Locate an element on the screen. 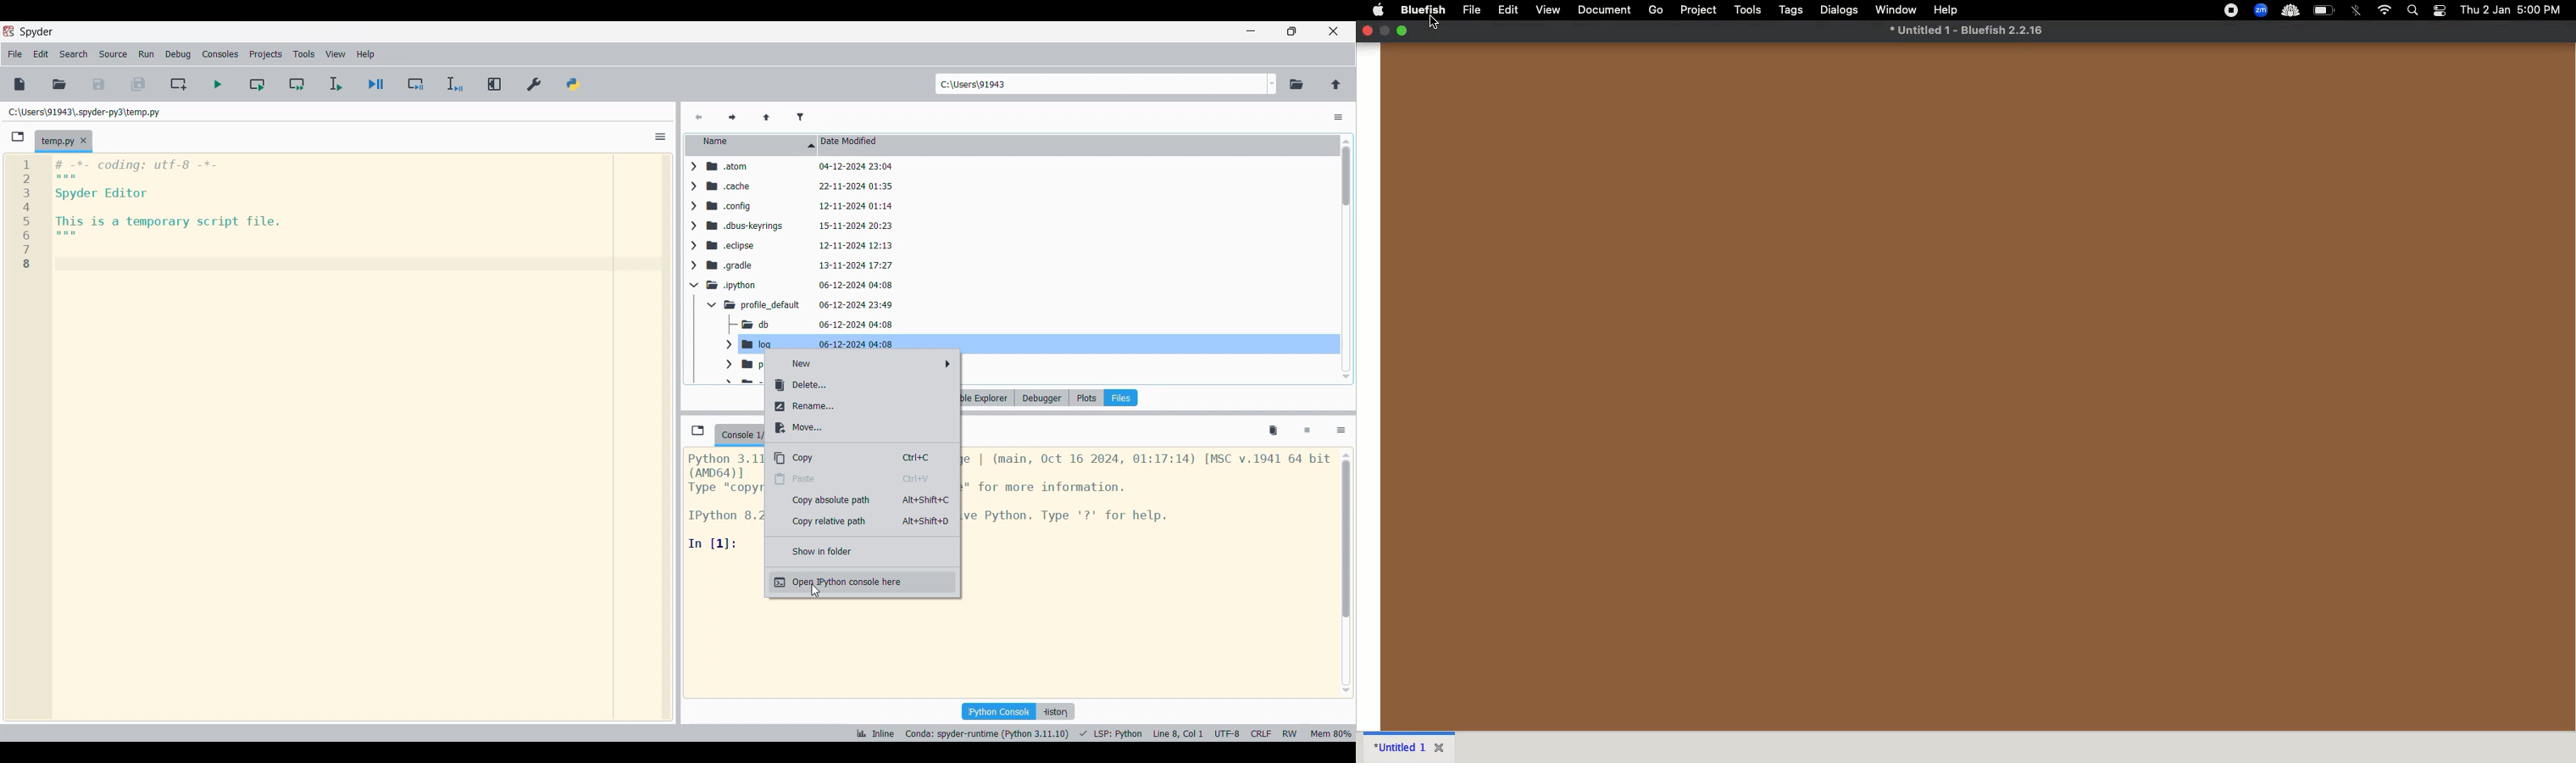 Image resolution: width=2576 pixels, height=784 pixels. * Untitled 1 - Bluefish 2.2.16 is located at coordinates (1970, 29).